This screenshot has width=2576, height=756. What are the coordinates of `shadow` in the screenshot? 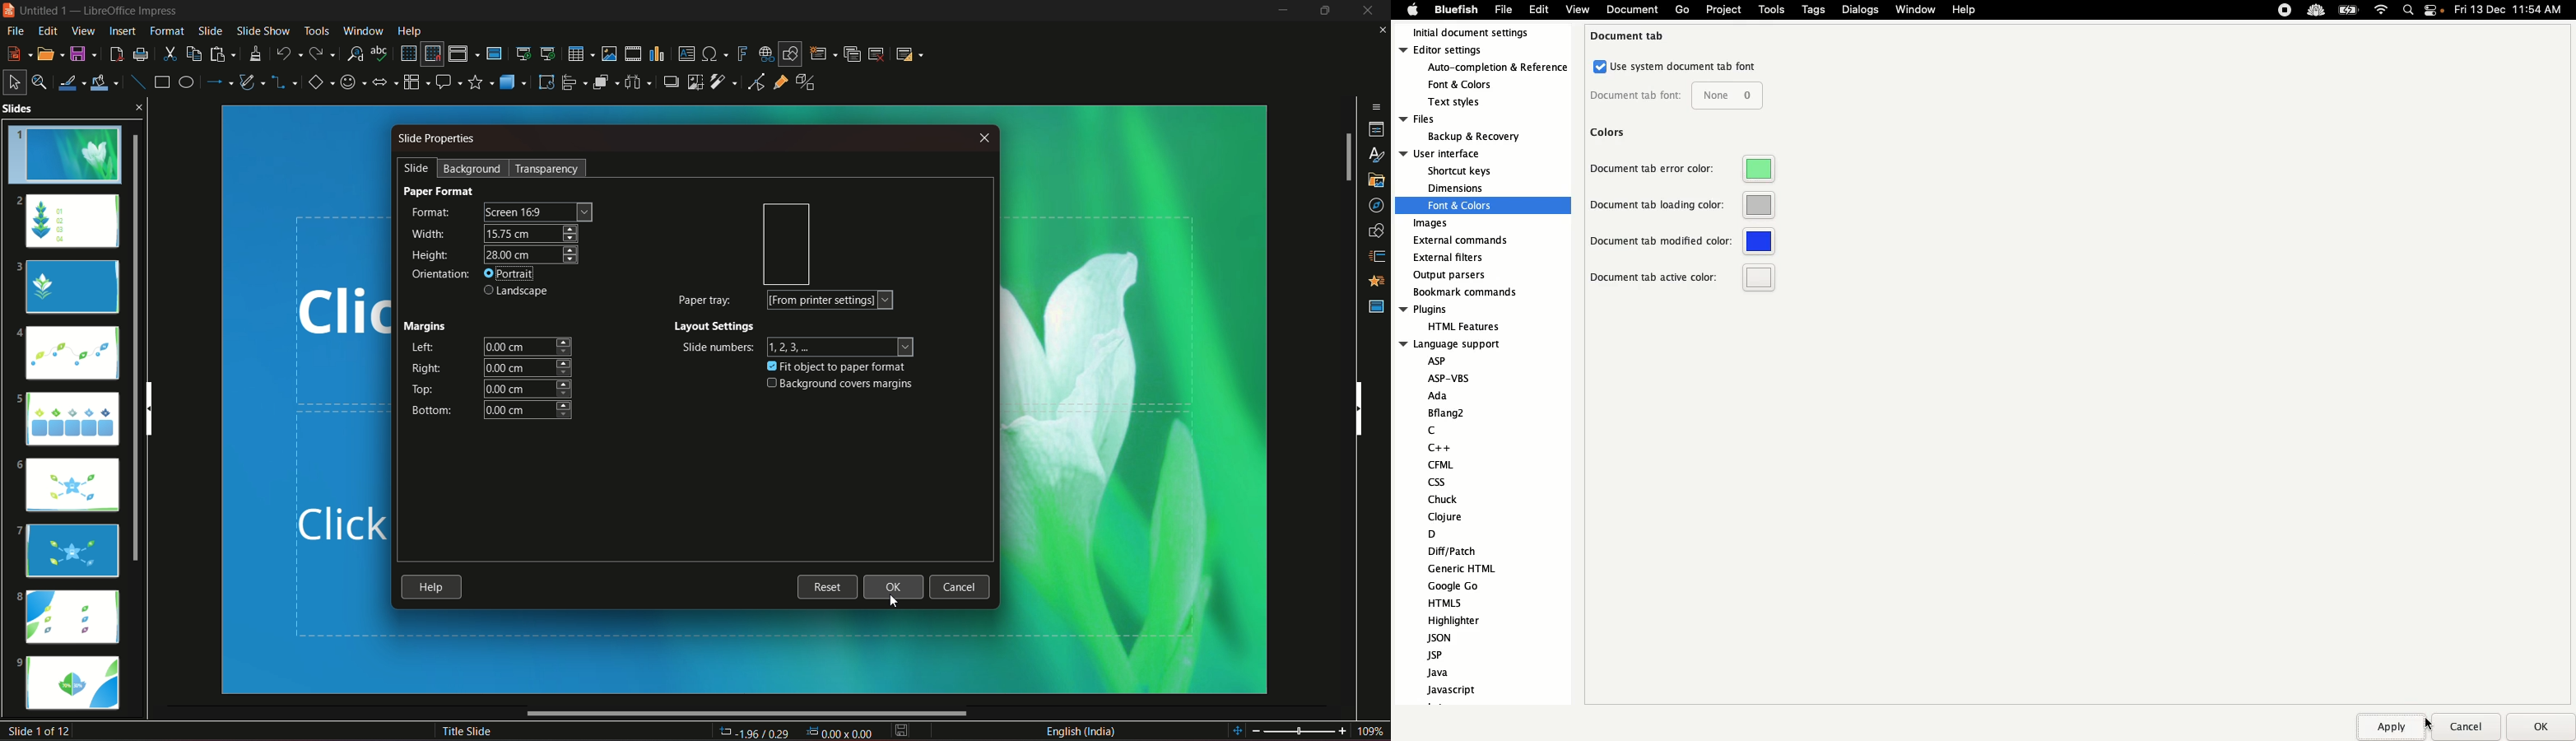 It's located at (671, 82).